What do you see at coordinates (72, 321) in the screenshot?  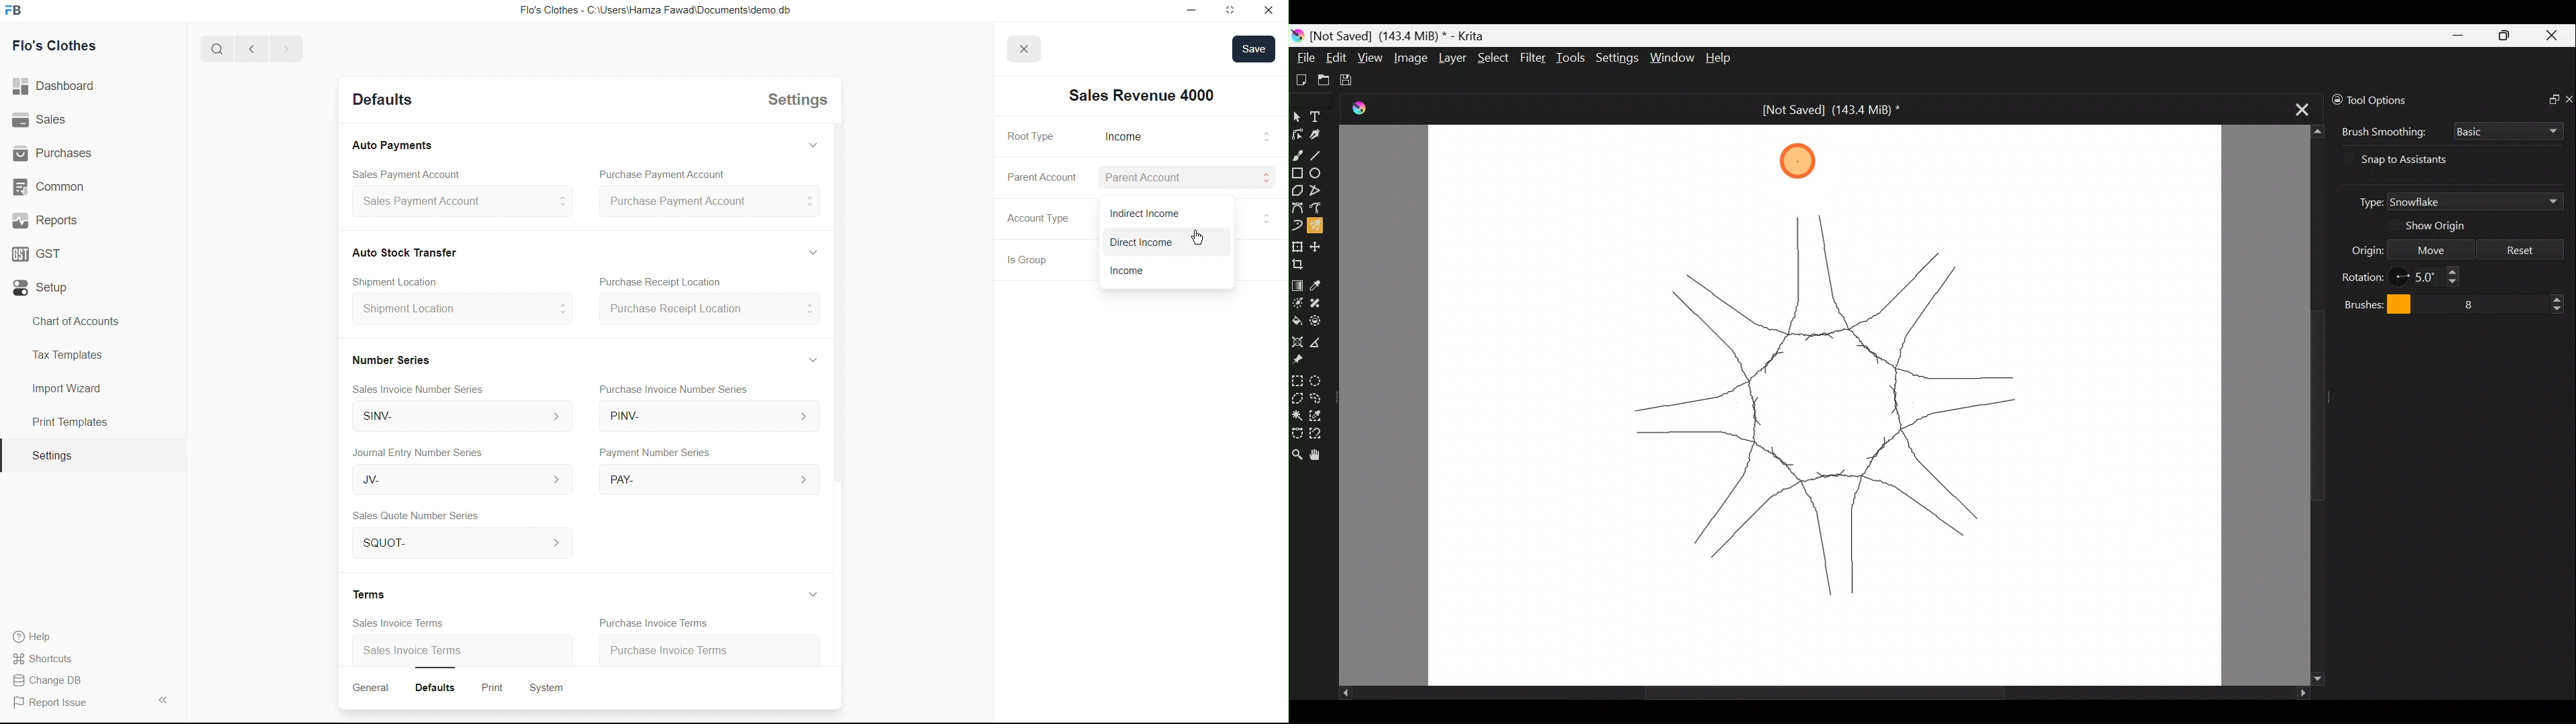 I see `Chart of Accounts` at bounding box center [72, 321].